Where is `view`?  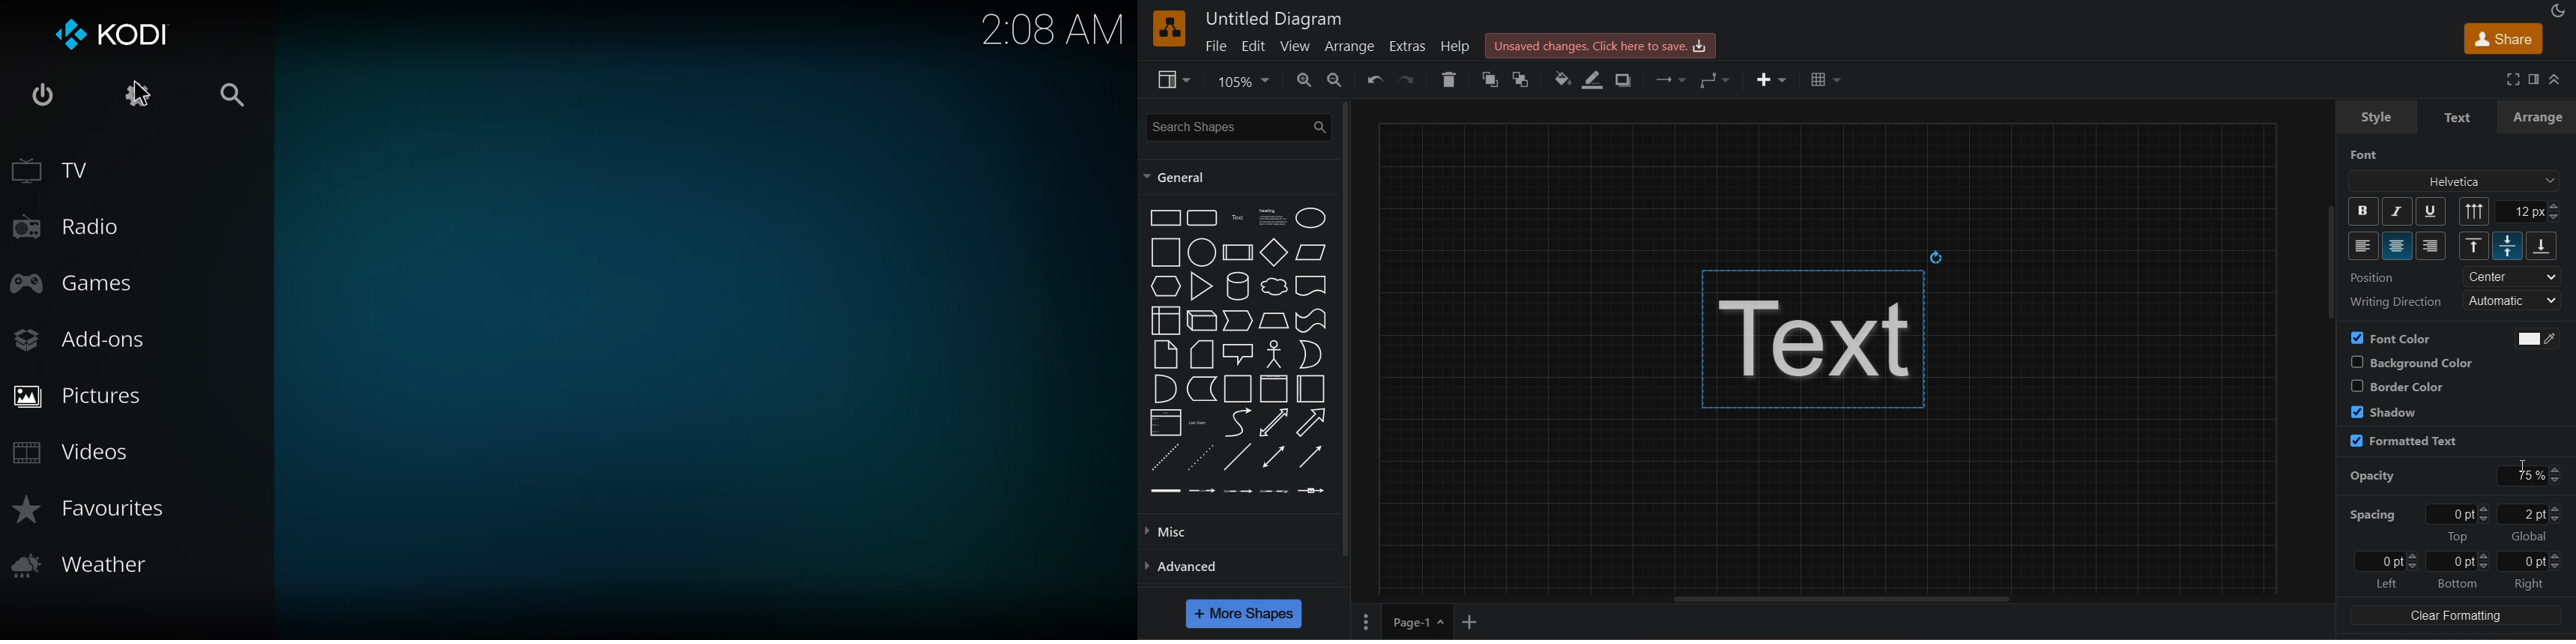
view is located at coordinates (1293, 45).